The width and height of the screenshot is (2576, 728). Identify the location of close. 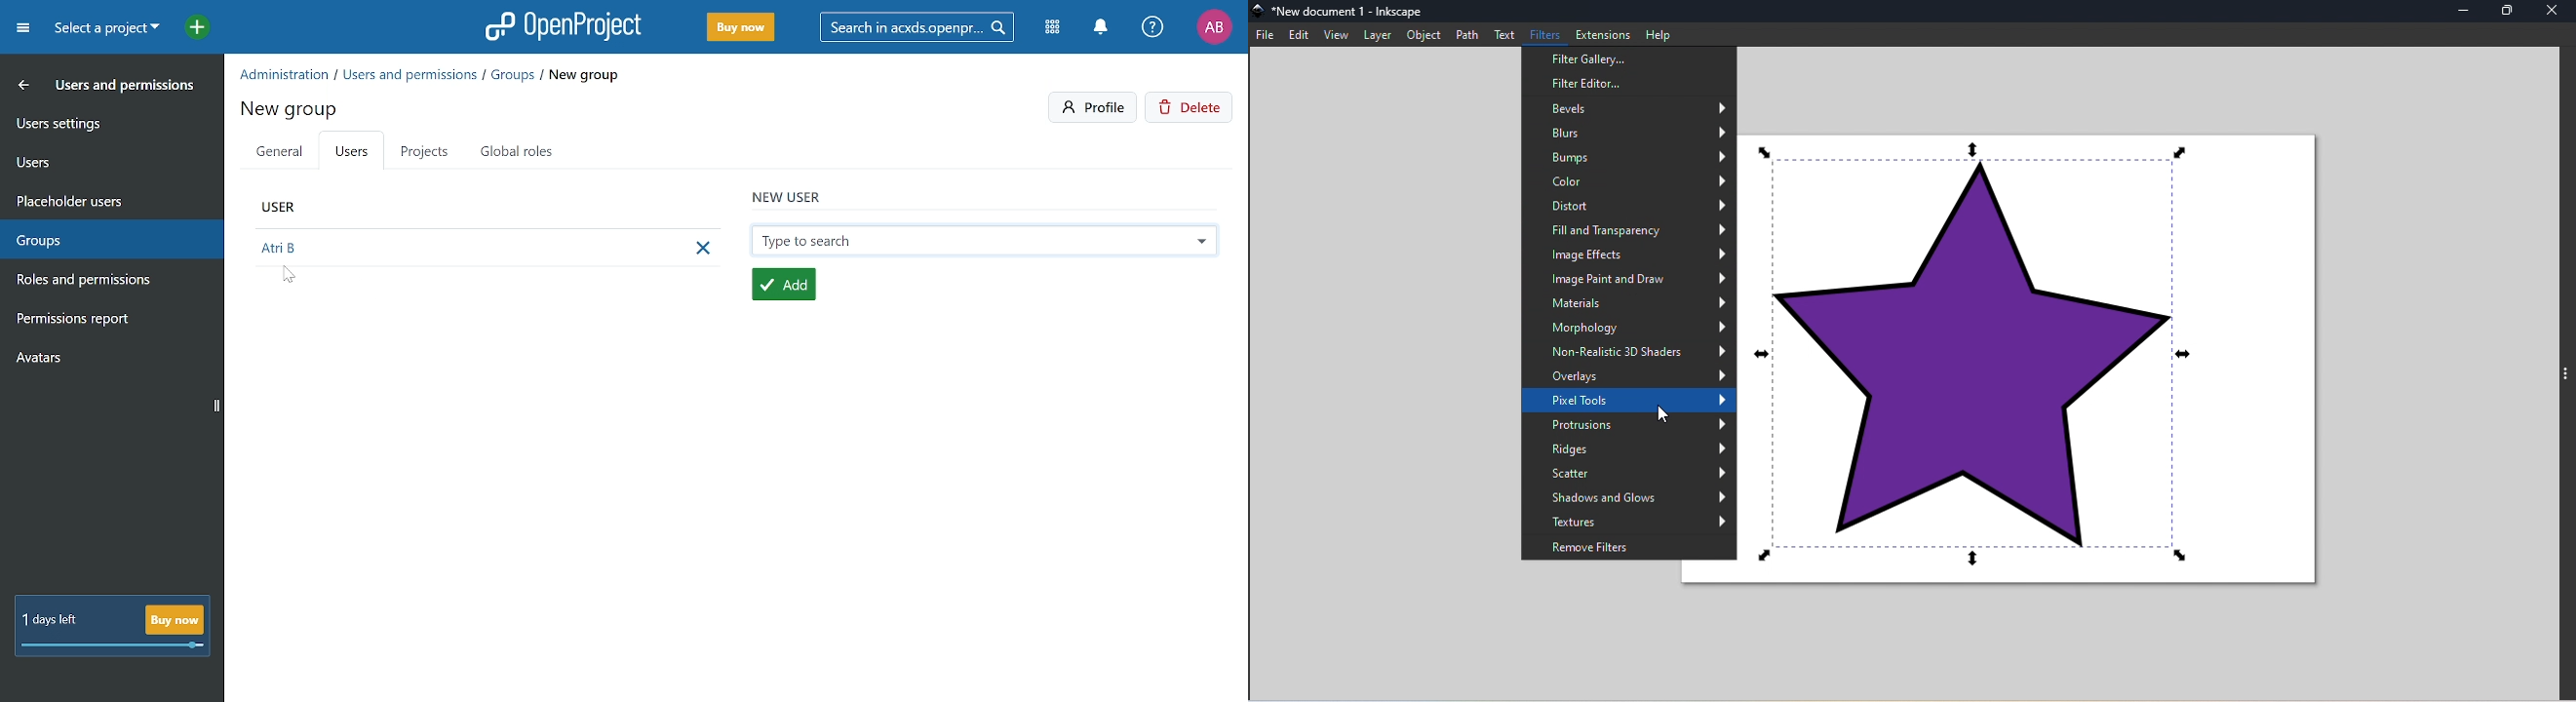
(2555, 11).